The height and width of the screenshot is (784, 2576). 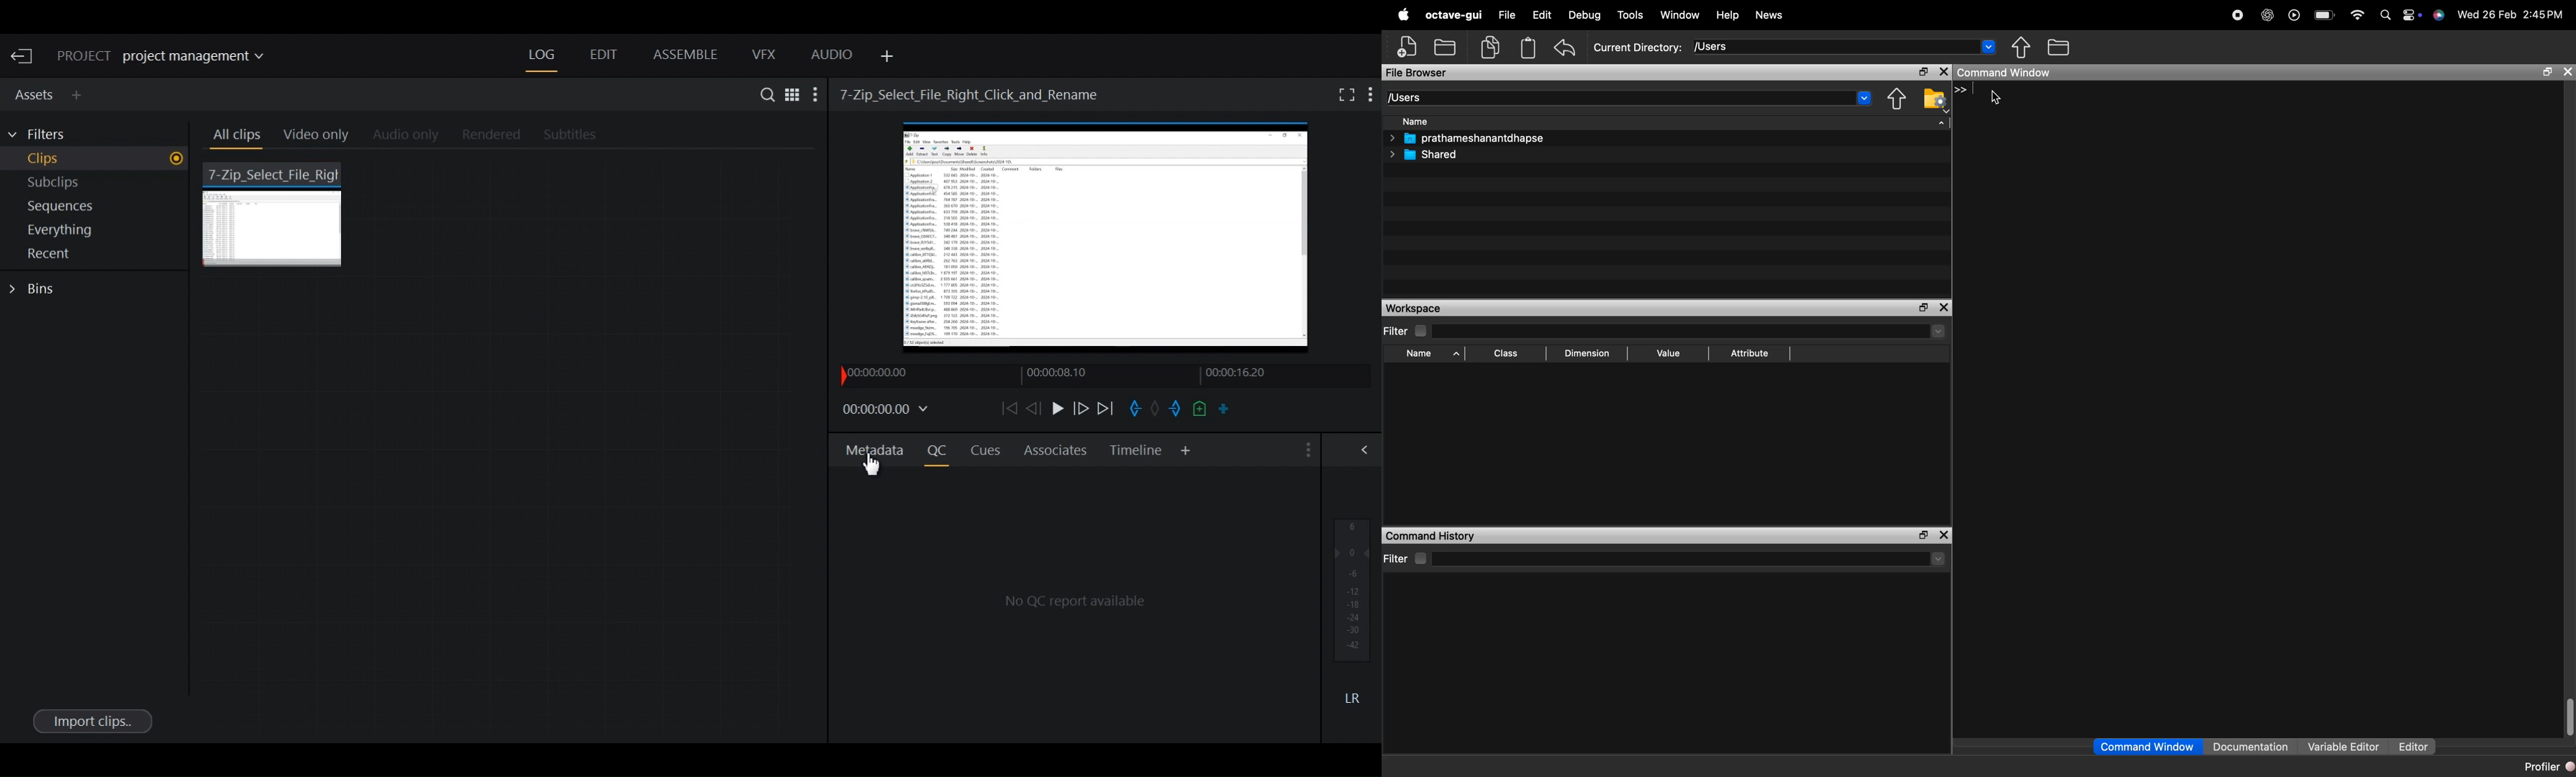 I want to click on Video Only, so click(x=322, y=137).